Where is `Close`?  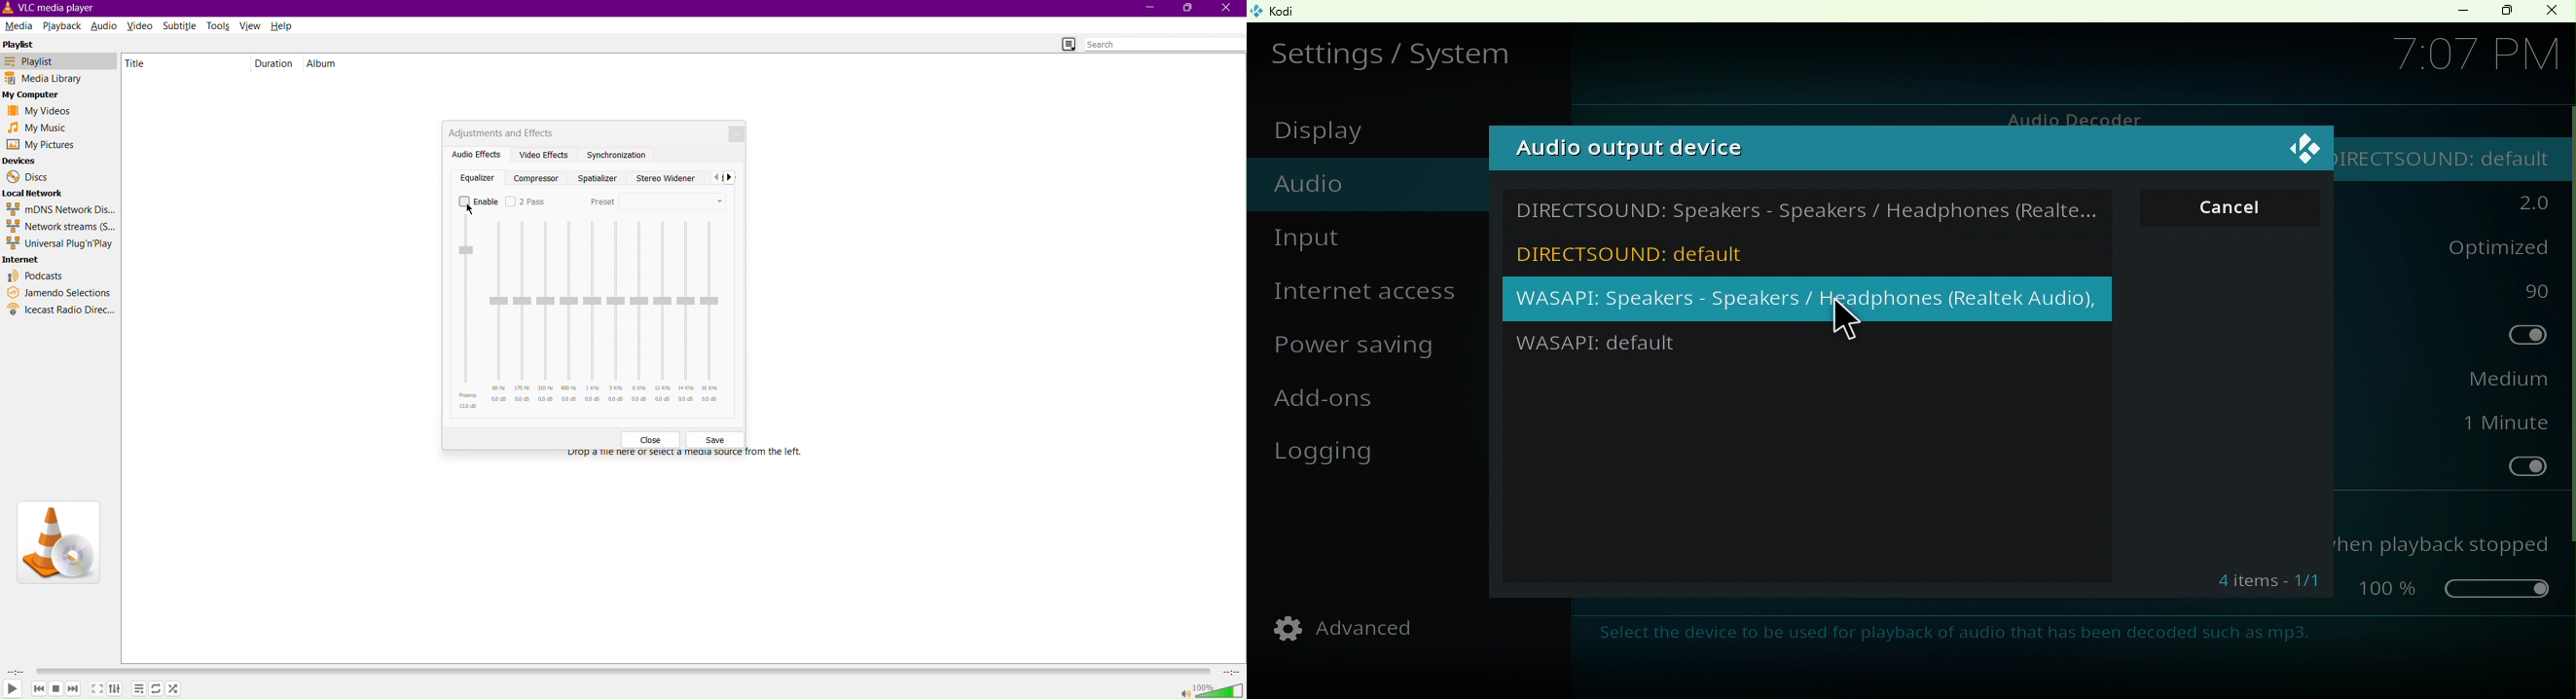
Close is located at coordinates (1230, 9).